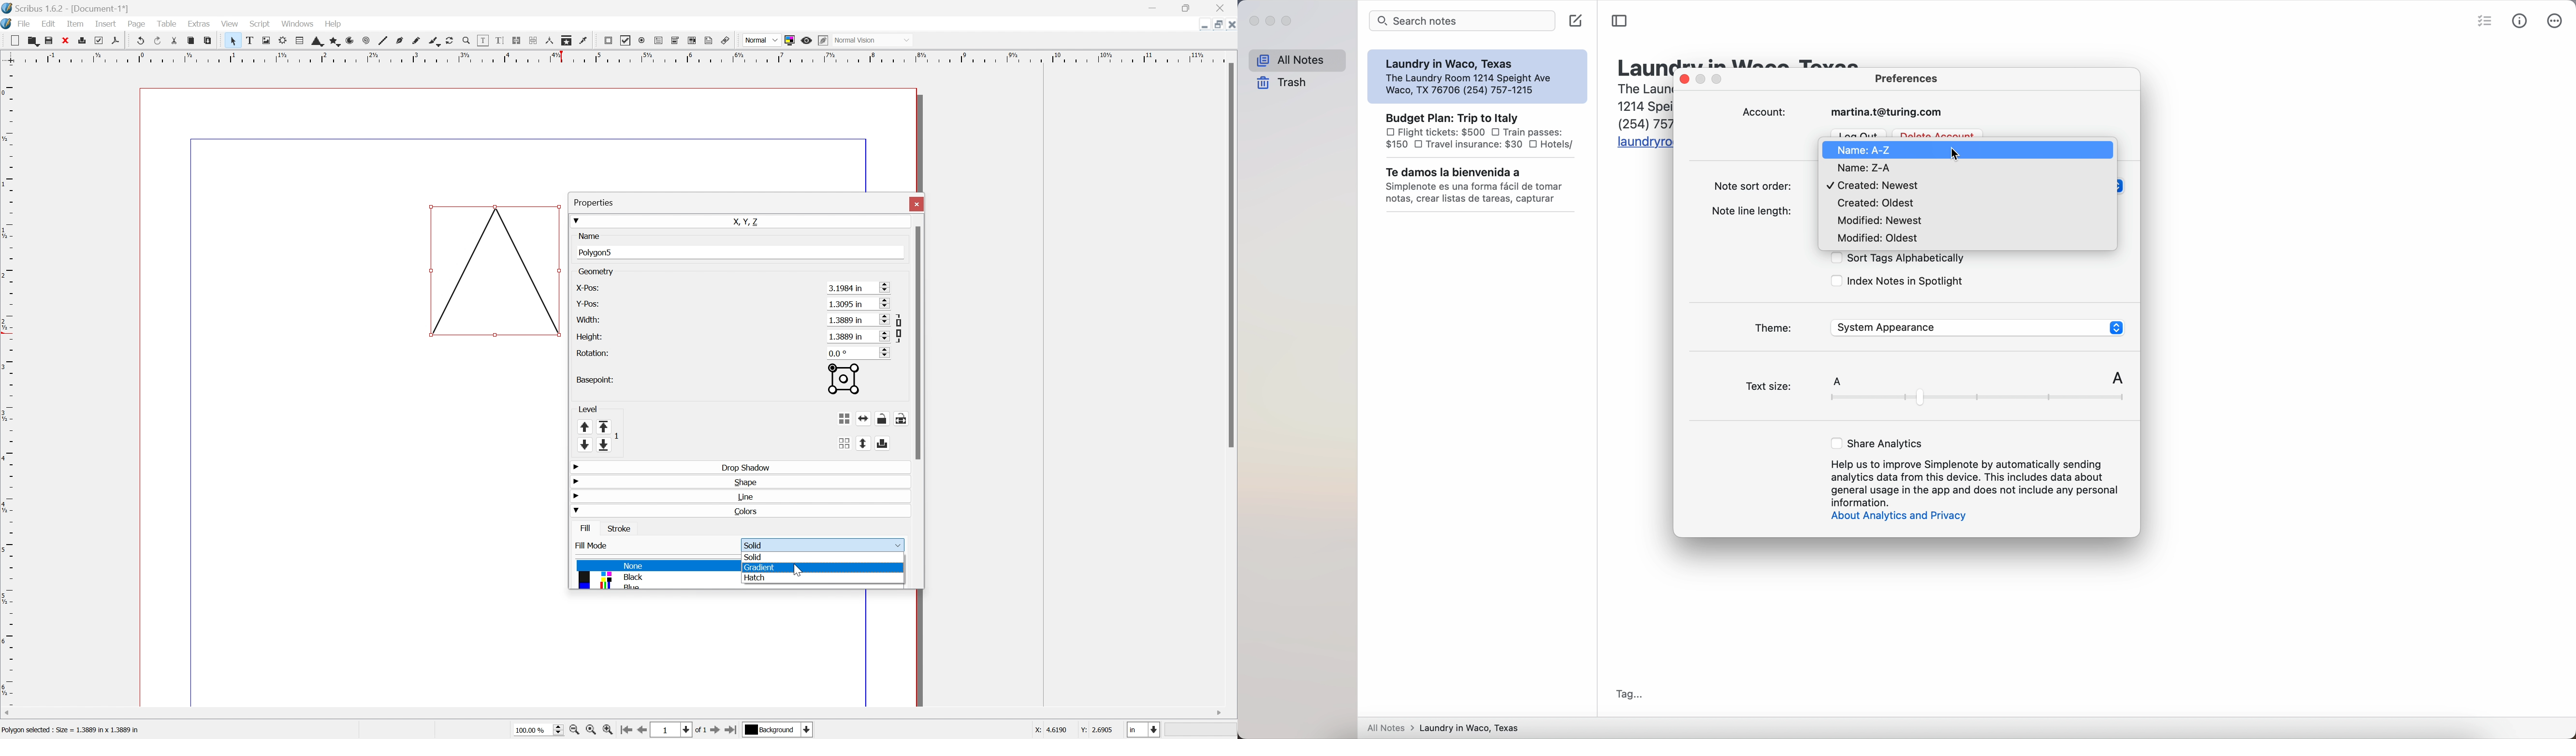 This screenshot has height=756, width=2576. What do you see at coordinates (1977, 482) in the screenshot?
I see `Help us to improve Simplenote by automatically sending analytics data from this devices.` at bounding box center [1977, 482].